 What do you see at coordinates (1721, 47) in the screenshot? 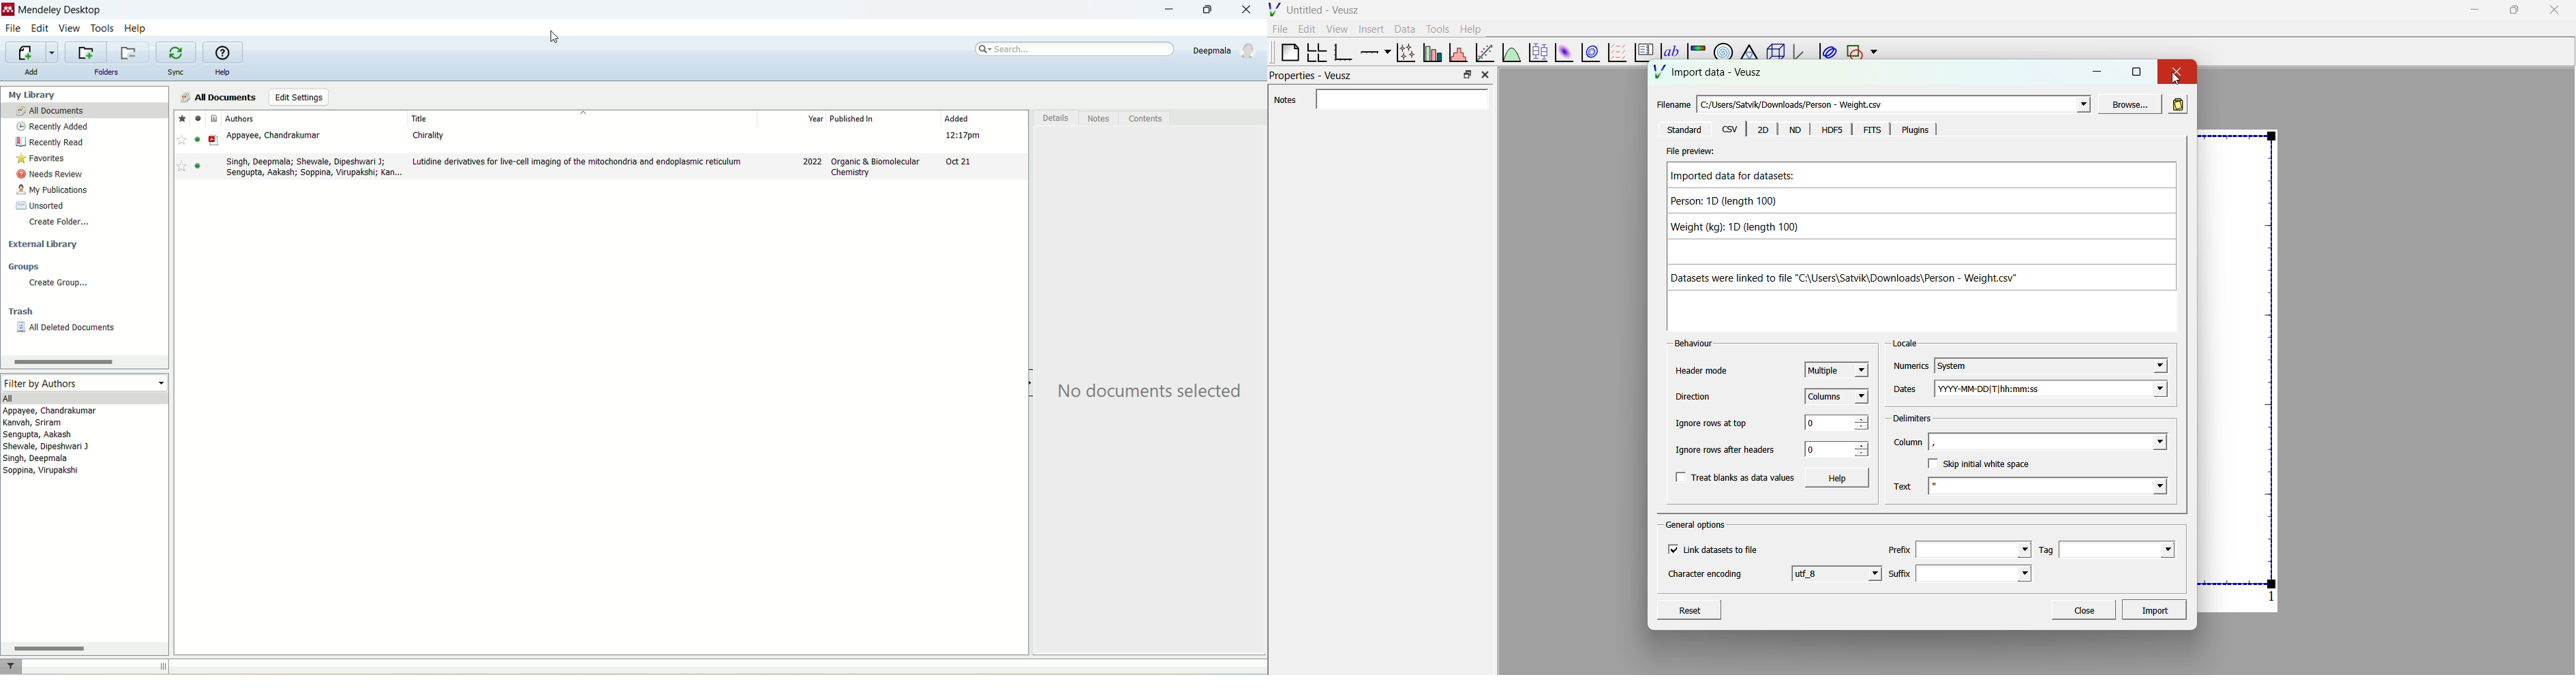
I see `polar graph` at bounding box center [1721, 47].